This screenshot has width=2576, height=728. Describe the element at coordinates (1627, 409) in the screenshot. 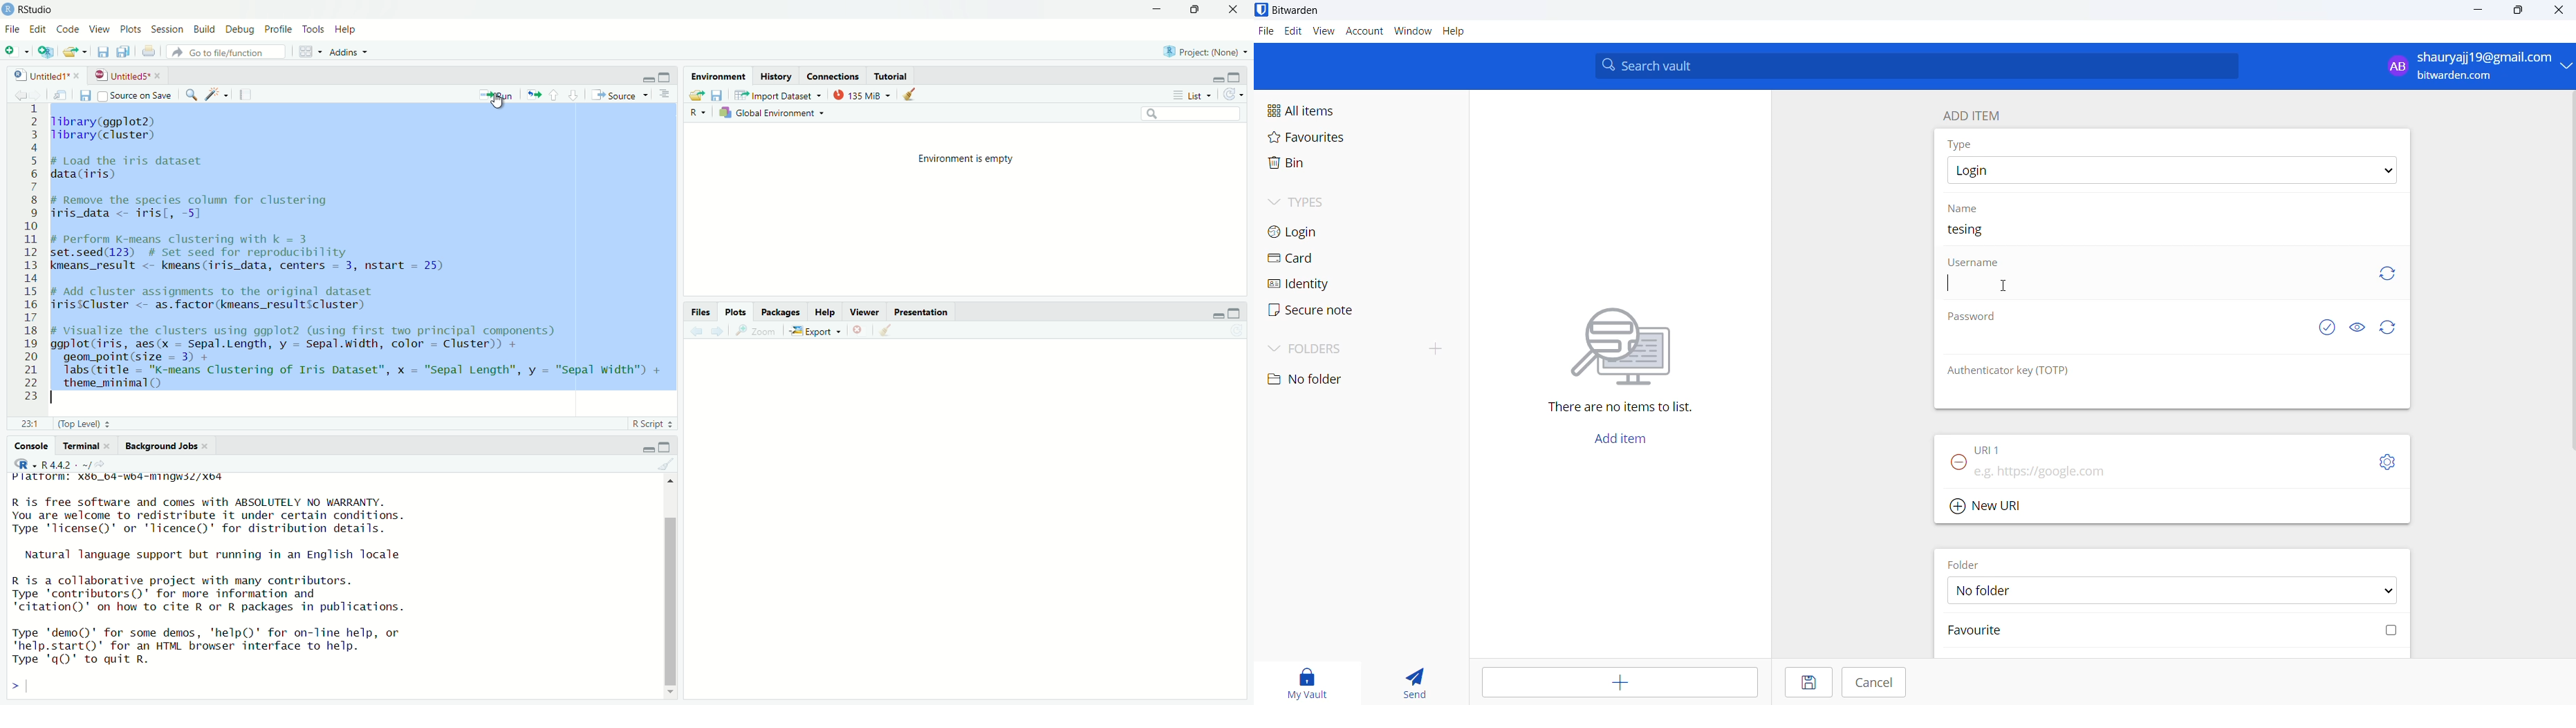

I see `There are no items to list` at that location.